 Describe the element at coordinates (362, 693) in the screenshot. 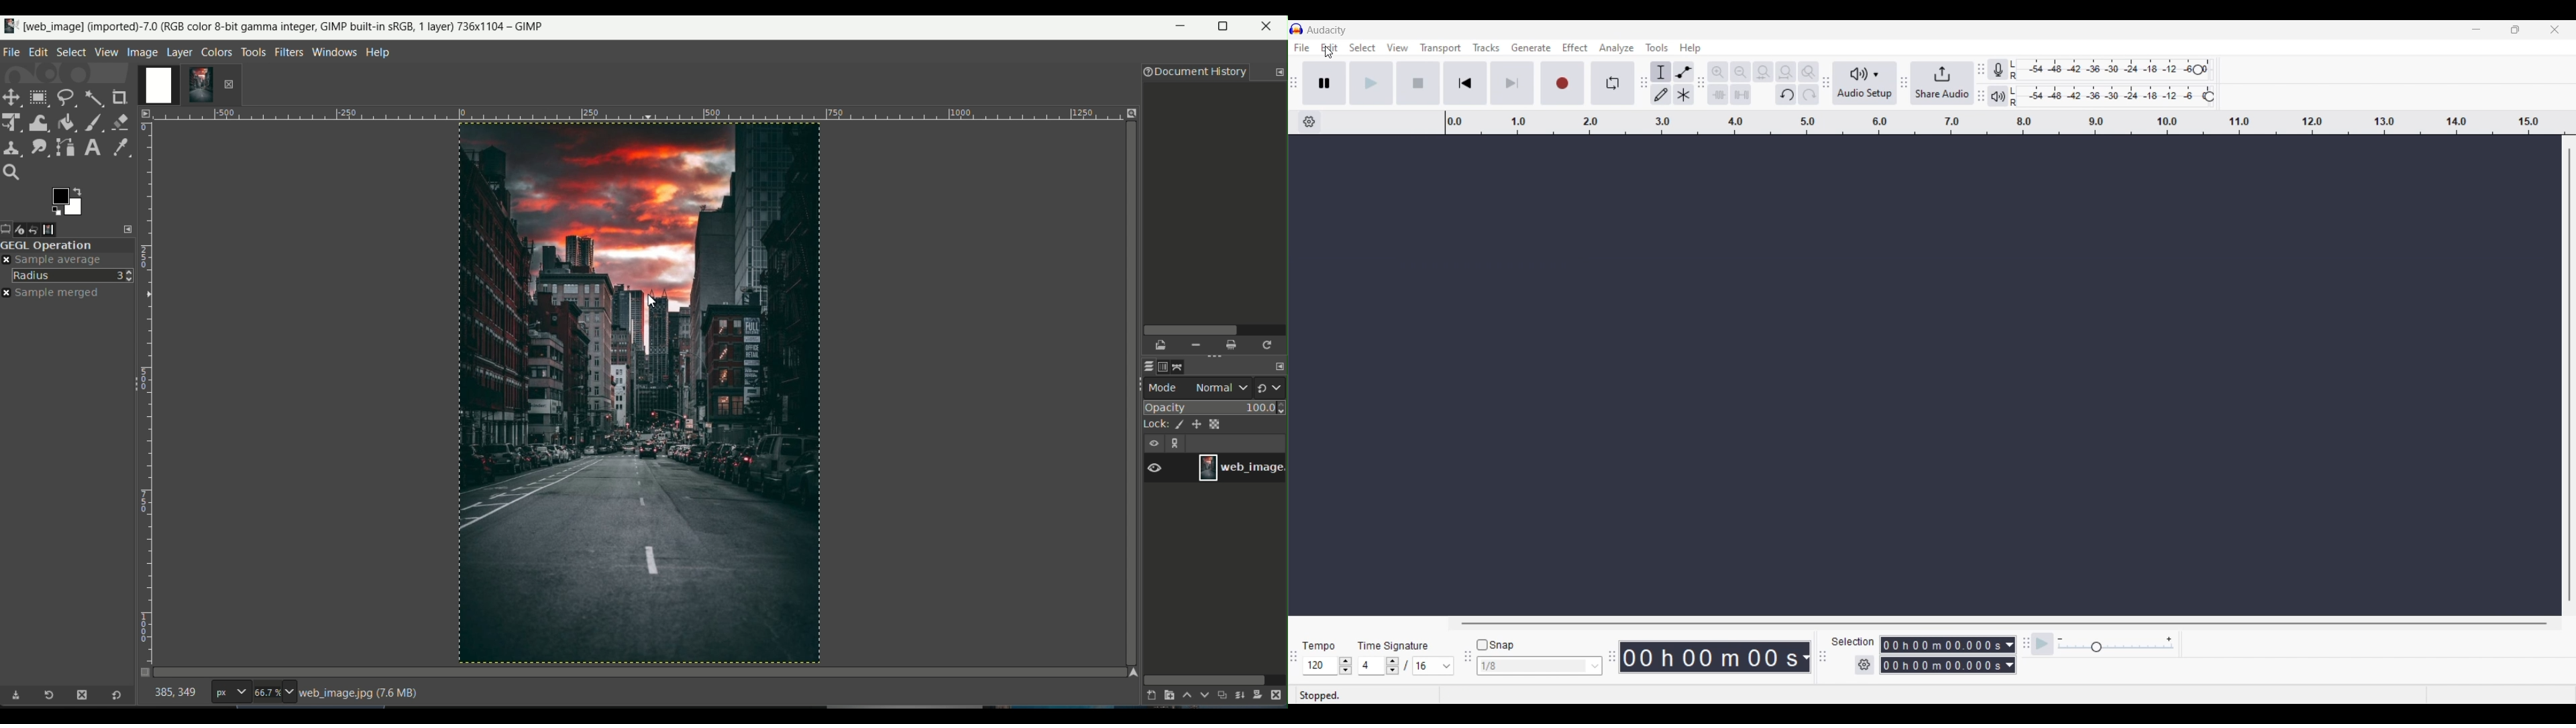

I see `description` at that location.